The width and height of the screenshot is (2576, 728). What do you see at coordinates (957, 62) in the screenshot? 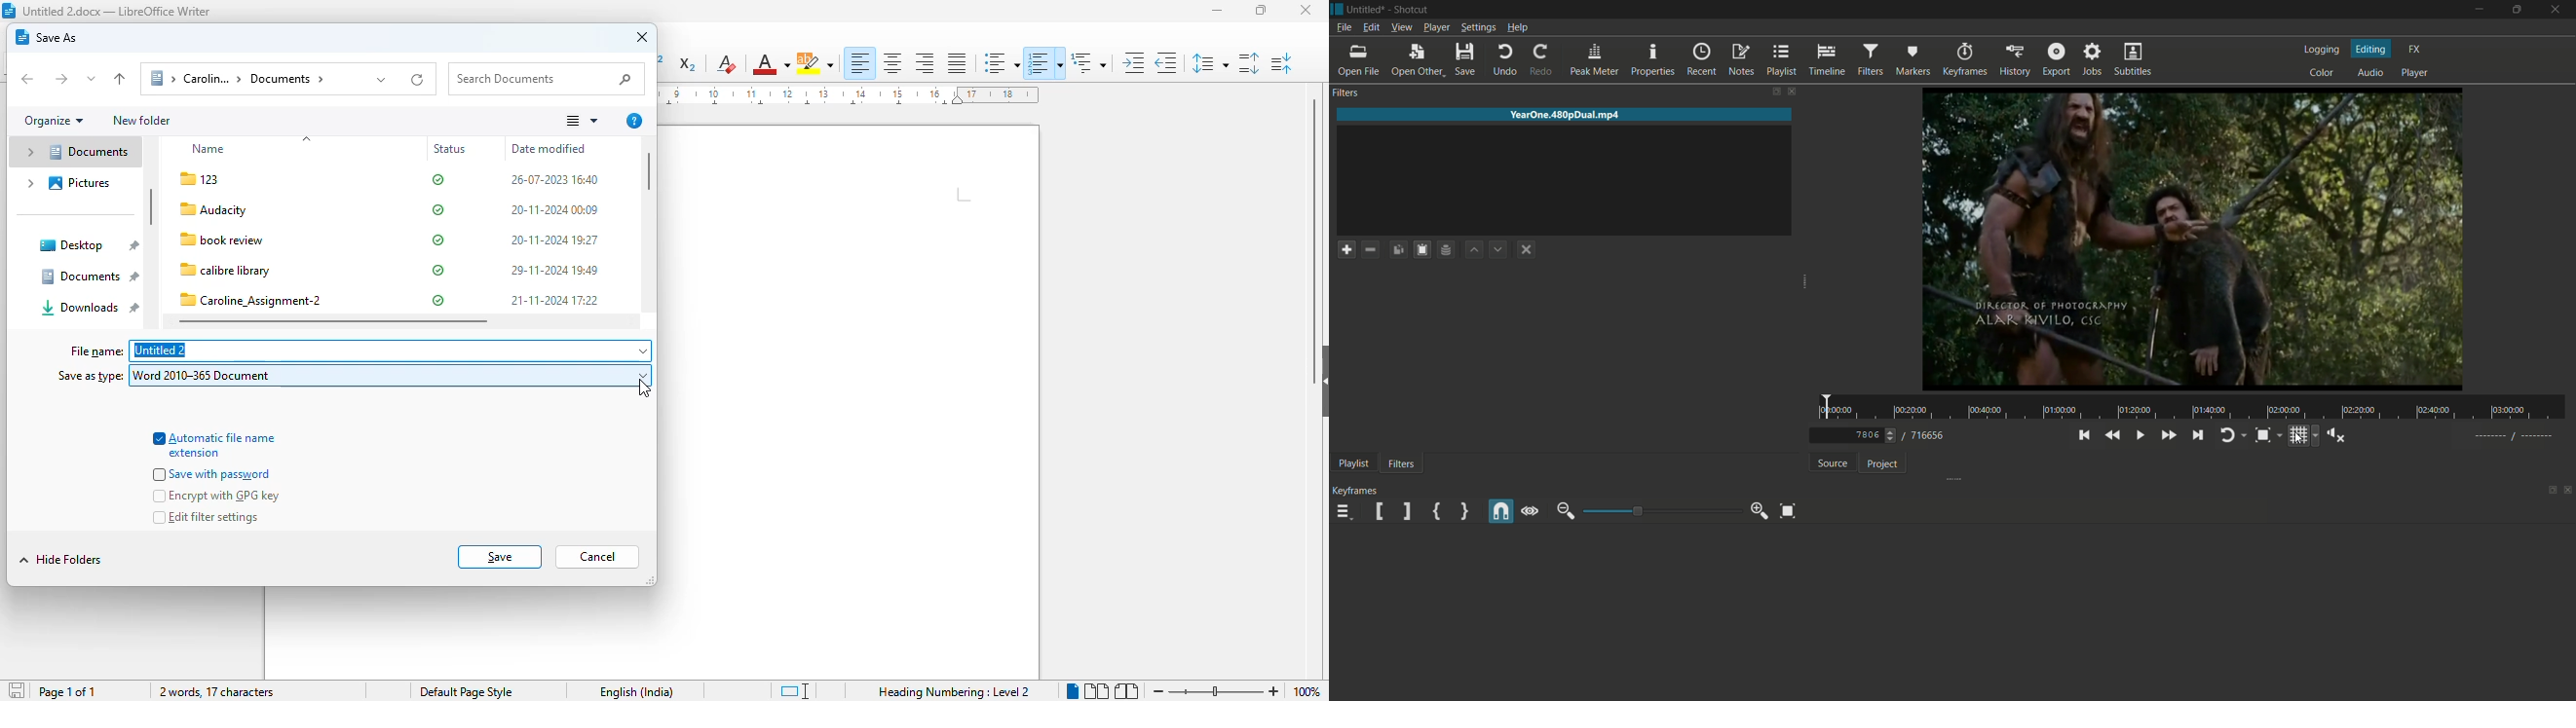
I see `justified` at bounding box center [957, 62].